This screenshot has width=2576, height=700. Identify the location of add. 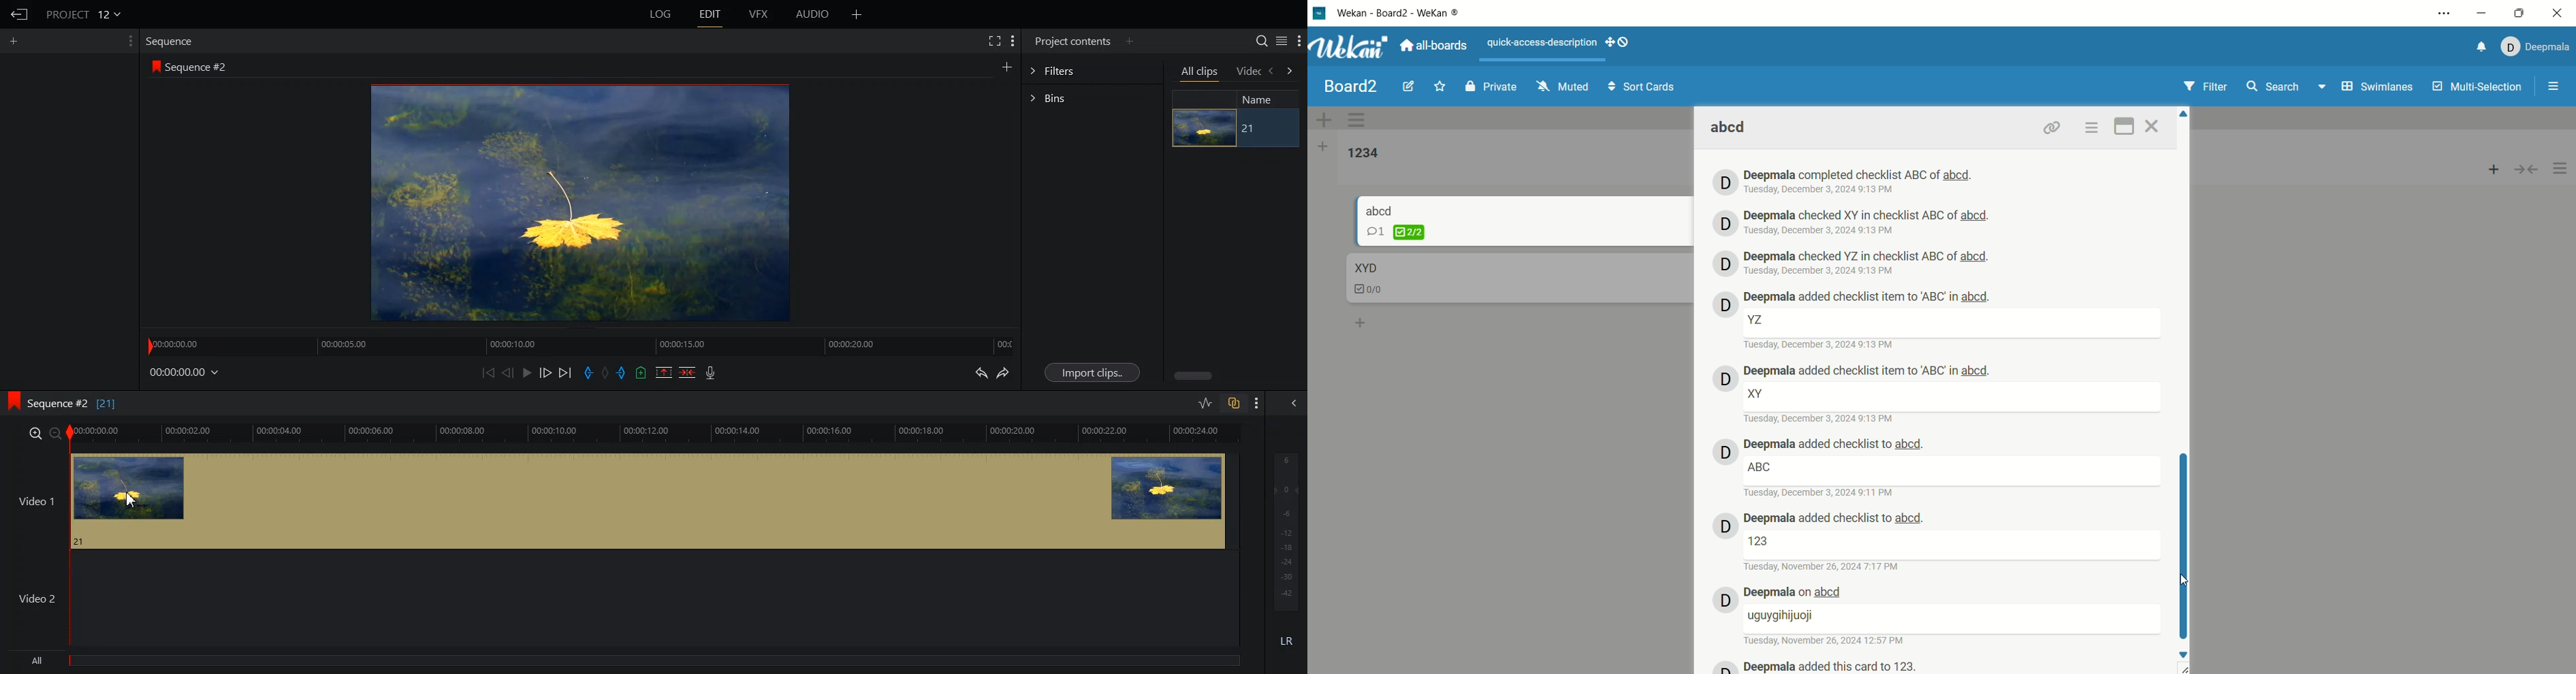
(1362, 320).